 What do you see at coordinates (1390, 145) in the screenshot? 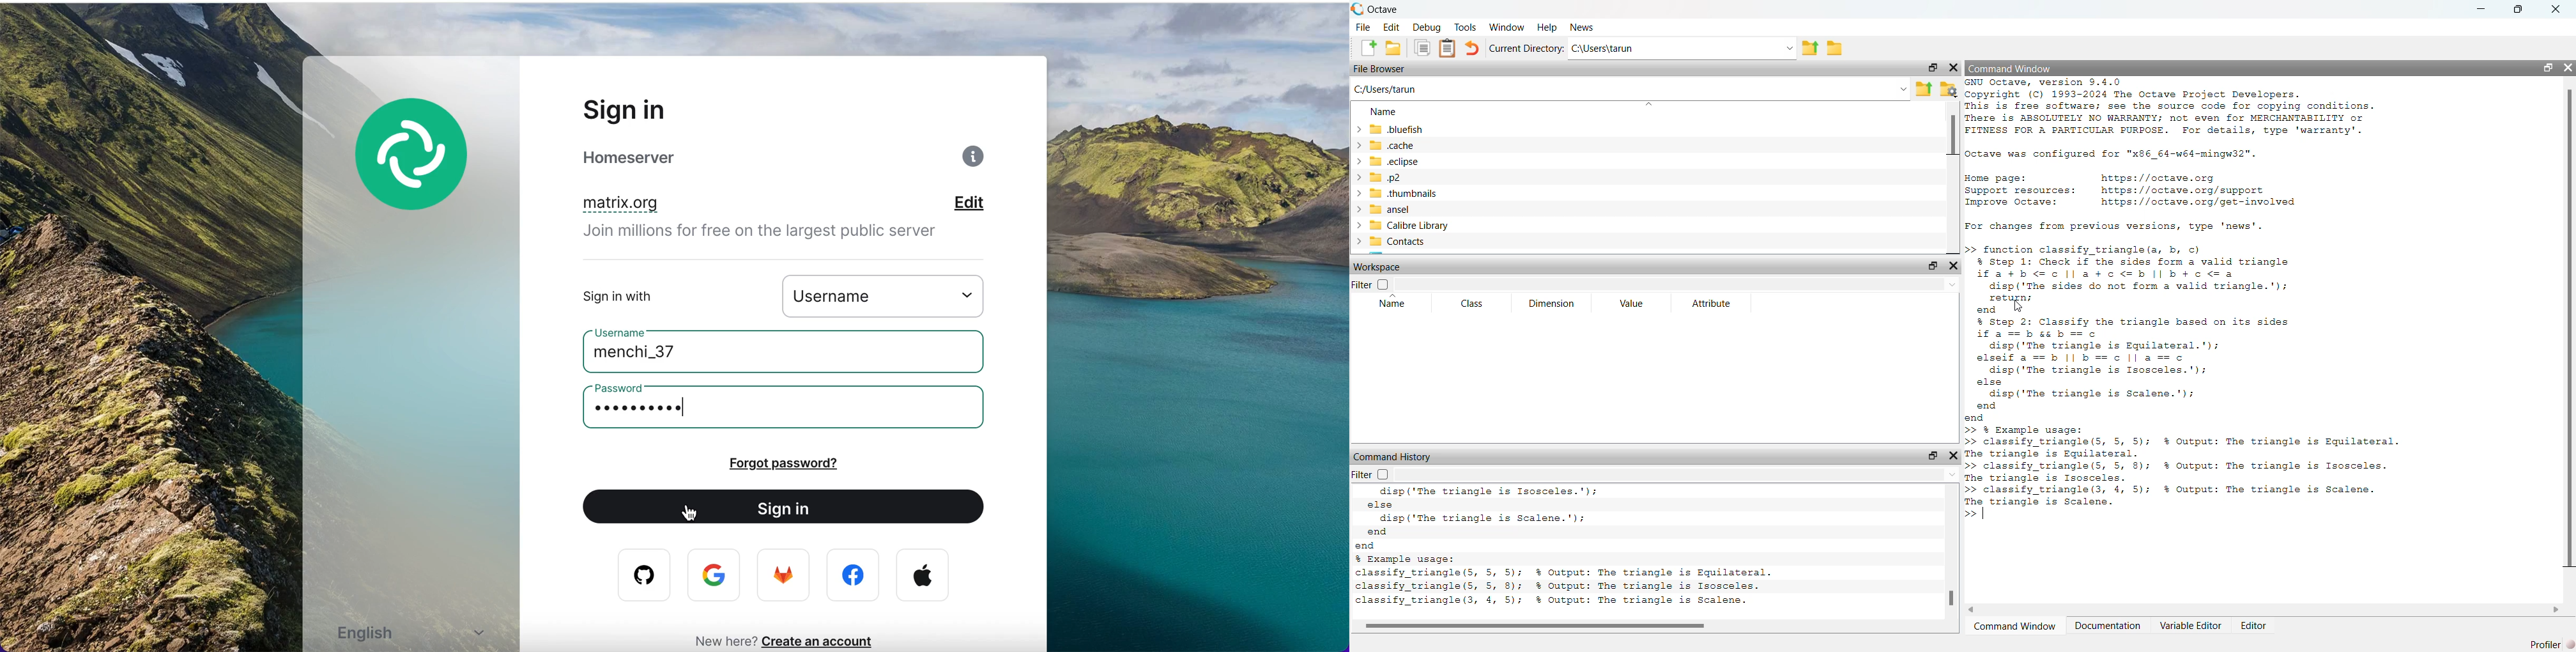
I see `.cache` at bounding box center [1390, 145].